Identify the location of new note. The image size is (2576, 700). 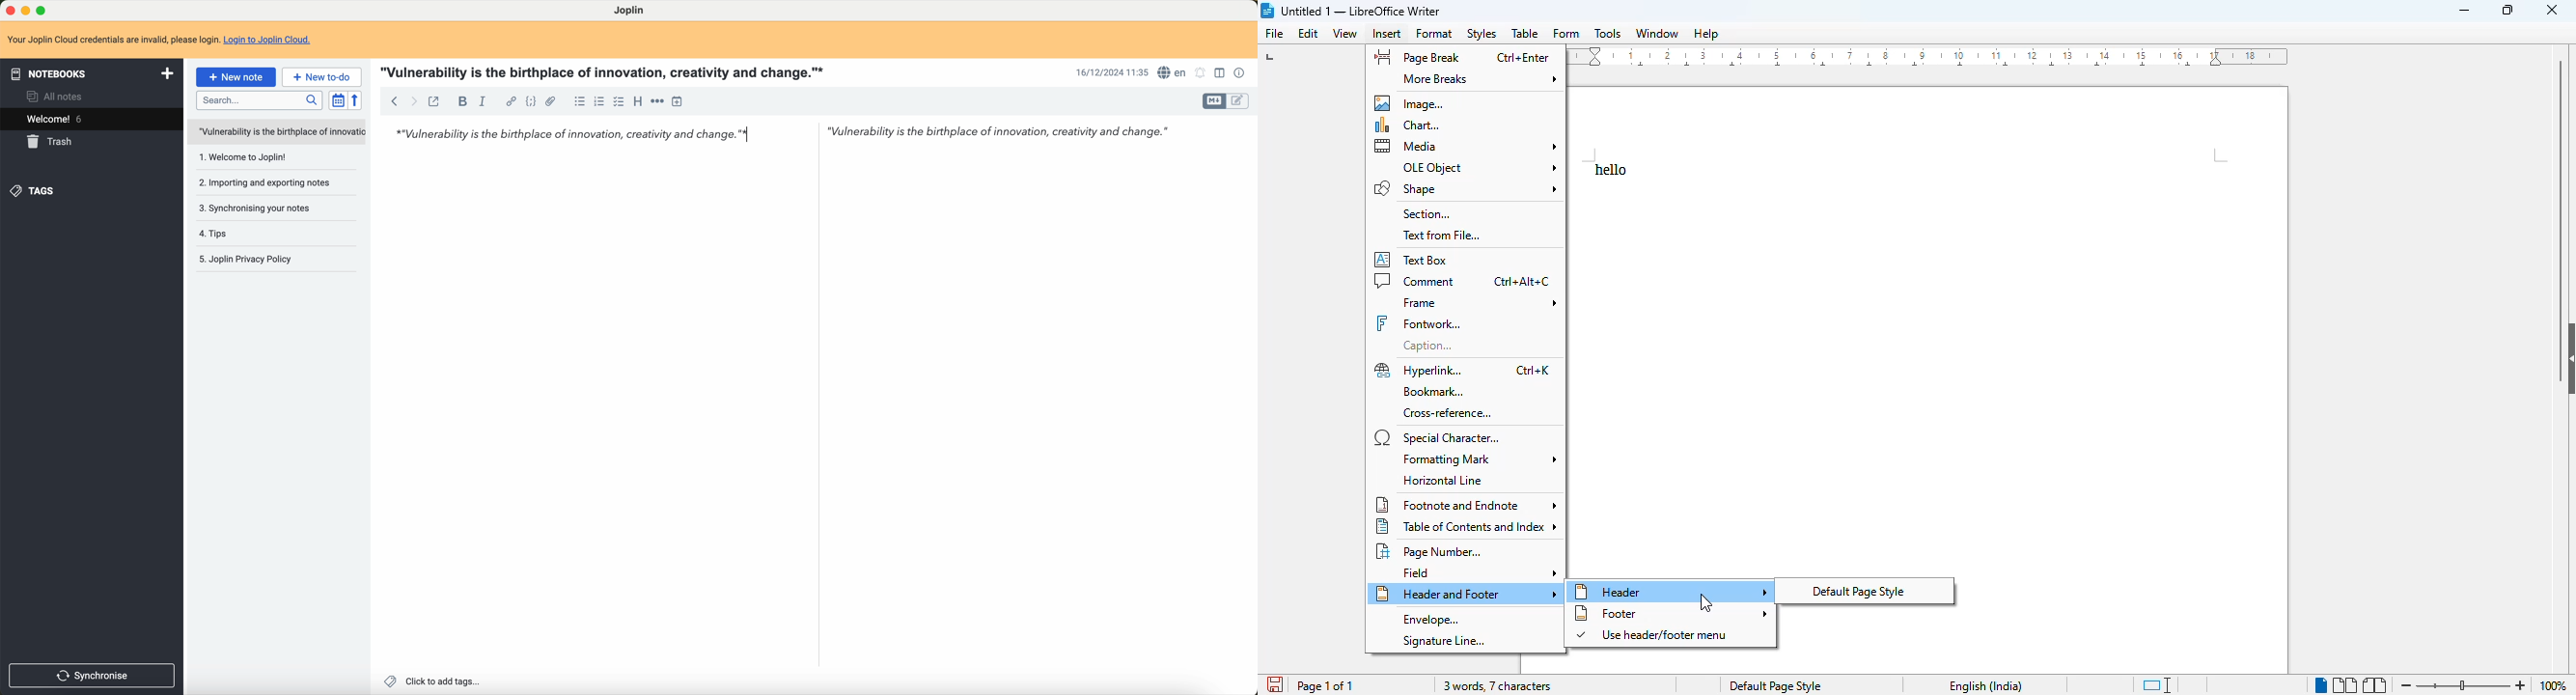
(236, 77).